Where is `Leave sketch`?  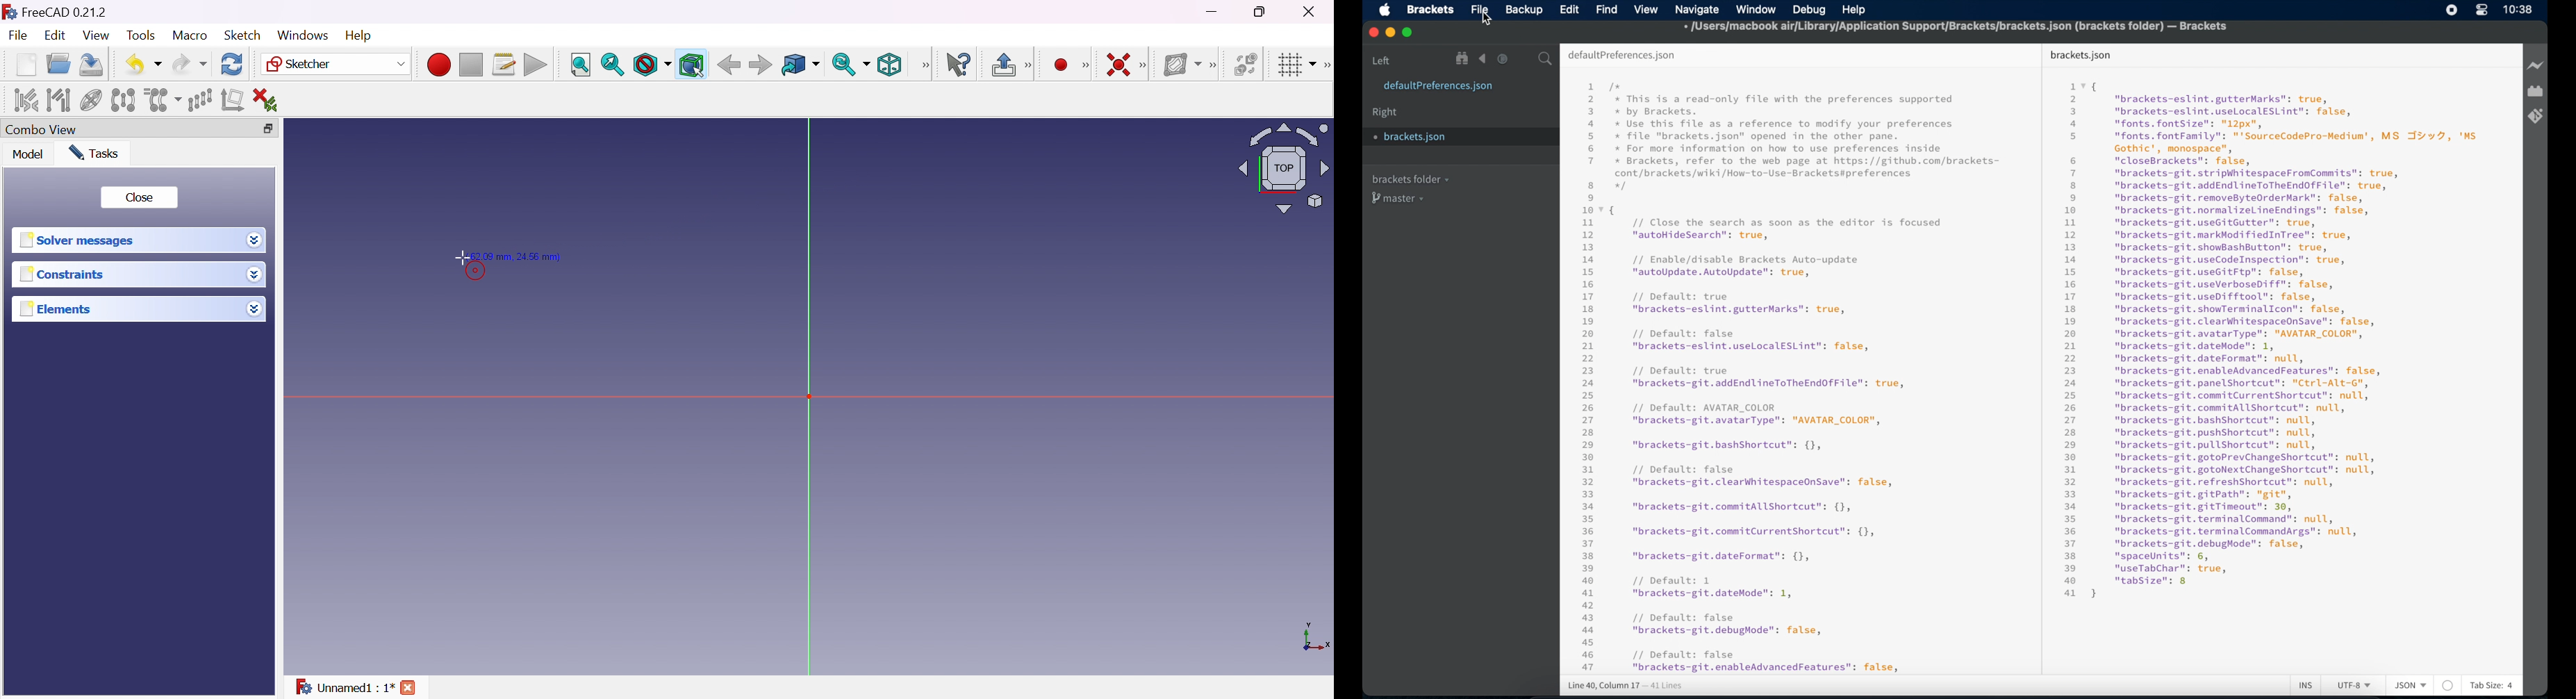 Leave sketch is located at coordinates (1012, 65).